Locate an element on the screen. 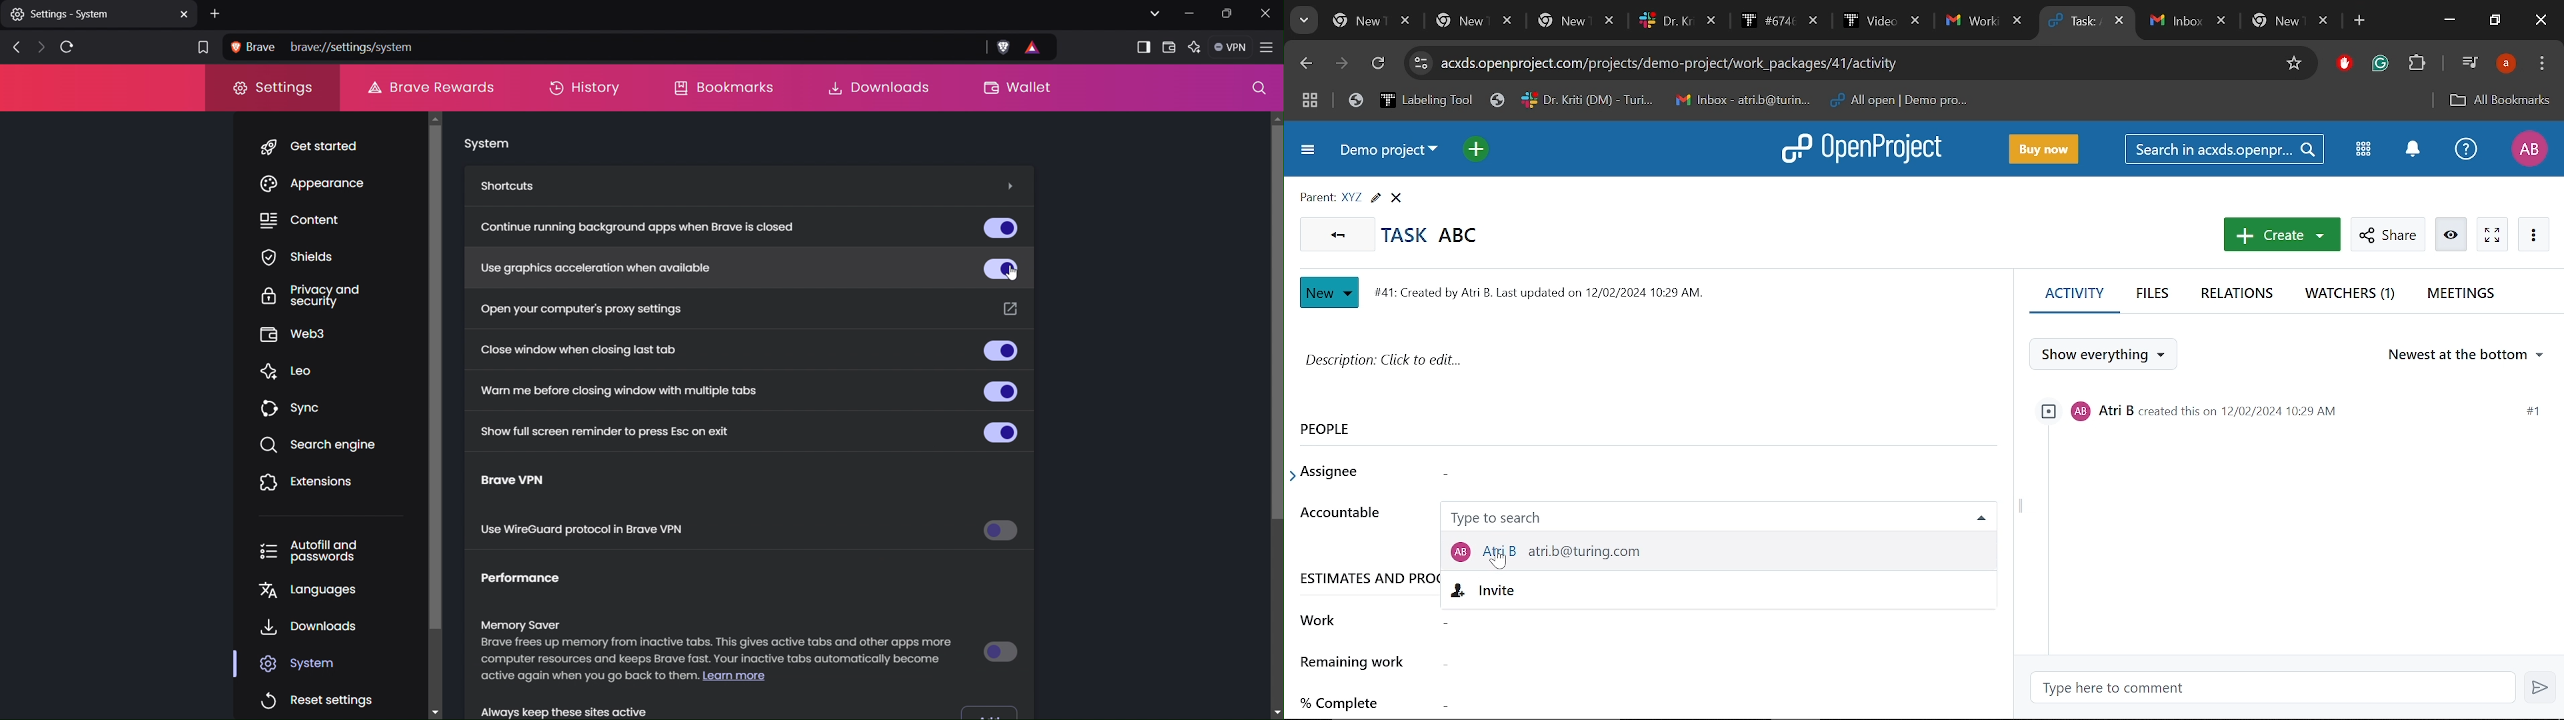  Files is located at coordinates (2153, 293).